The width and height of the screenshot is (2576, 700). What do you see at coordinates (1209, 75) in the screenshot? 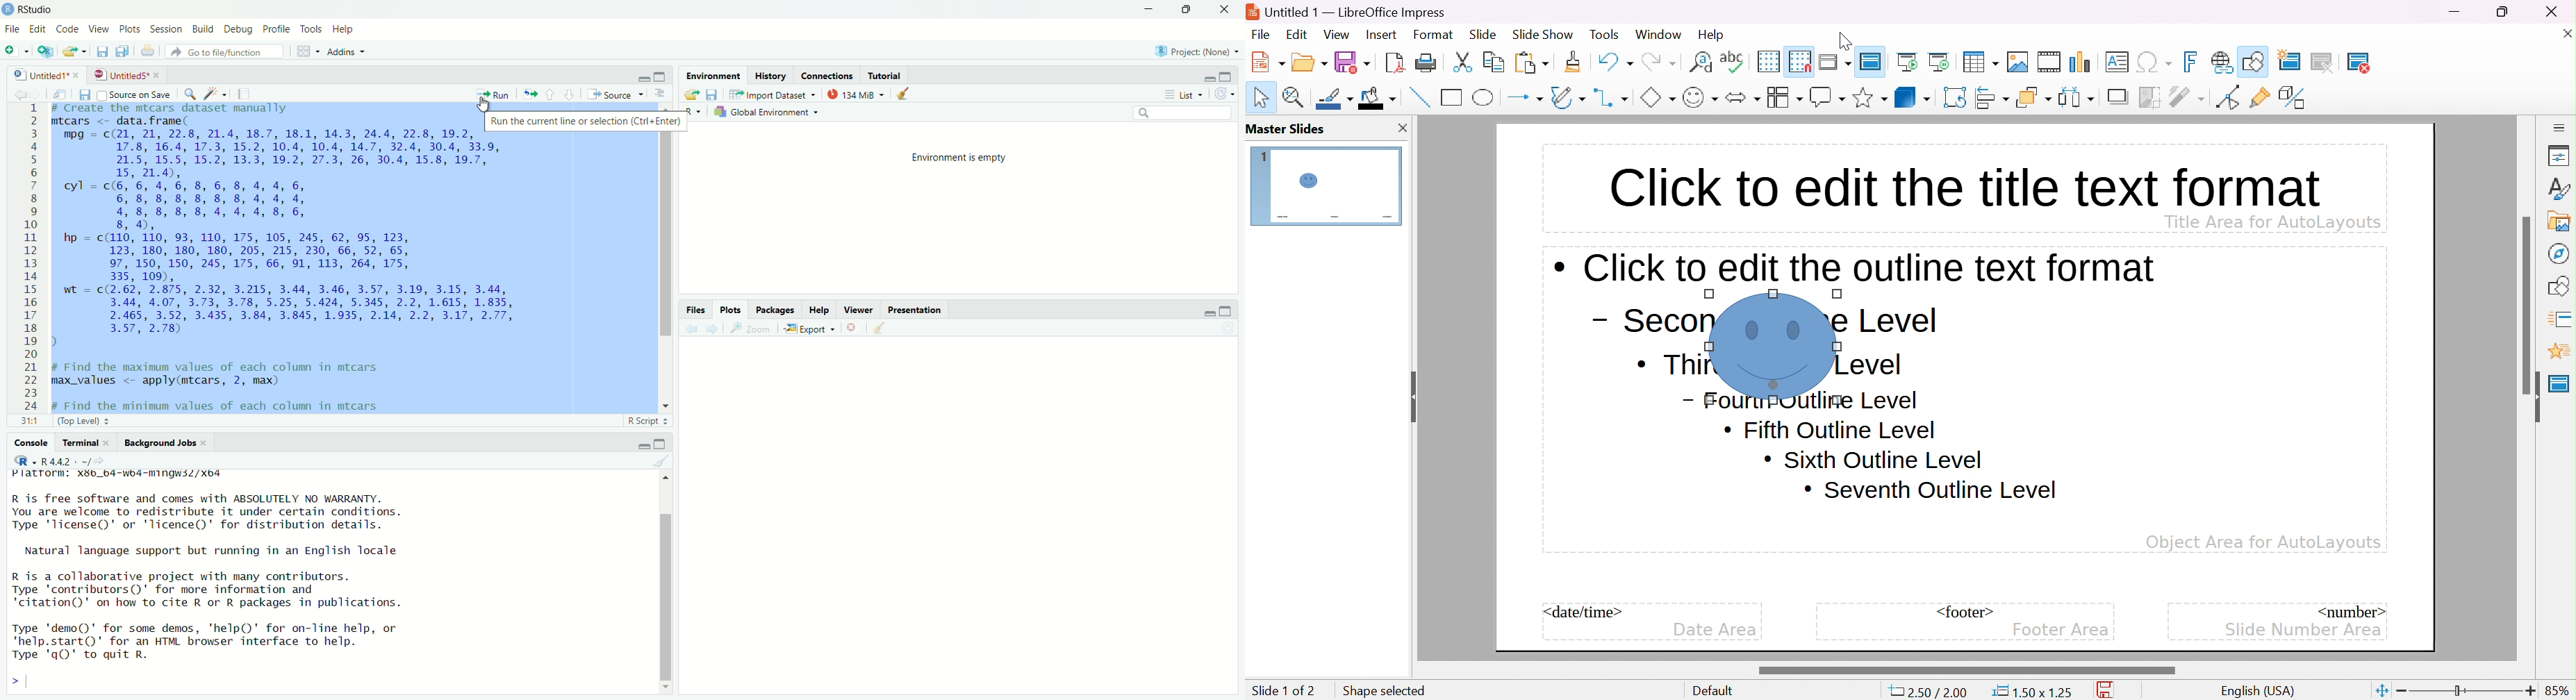
I see `minimise` at bounding box center [1209, 75].